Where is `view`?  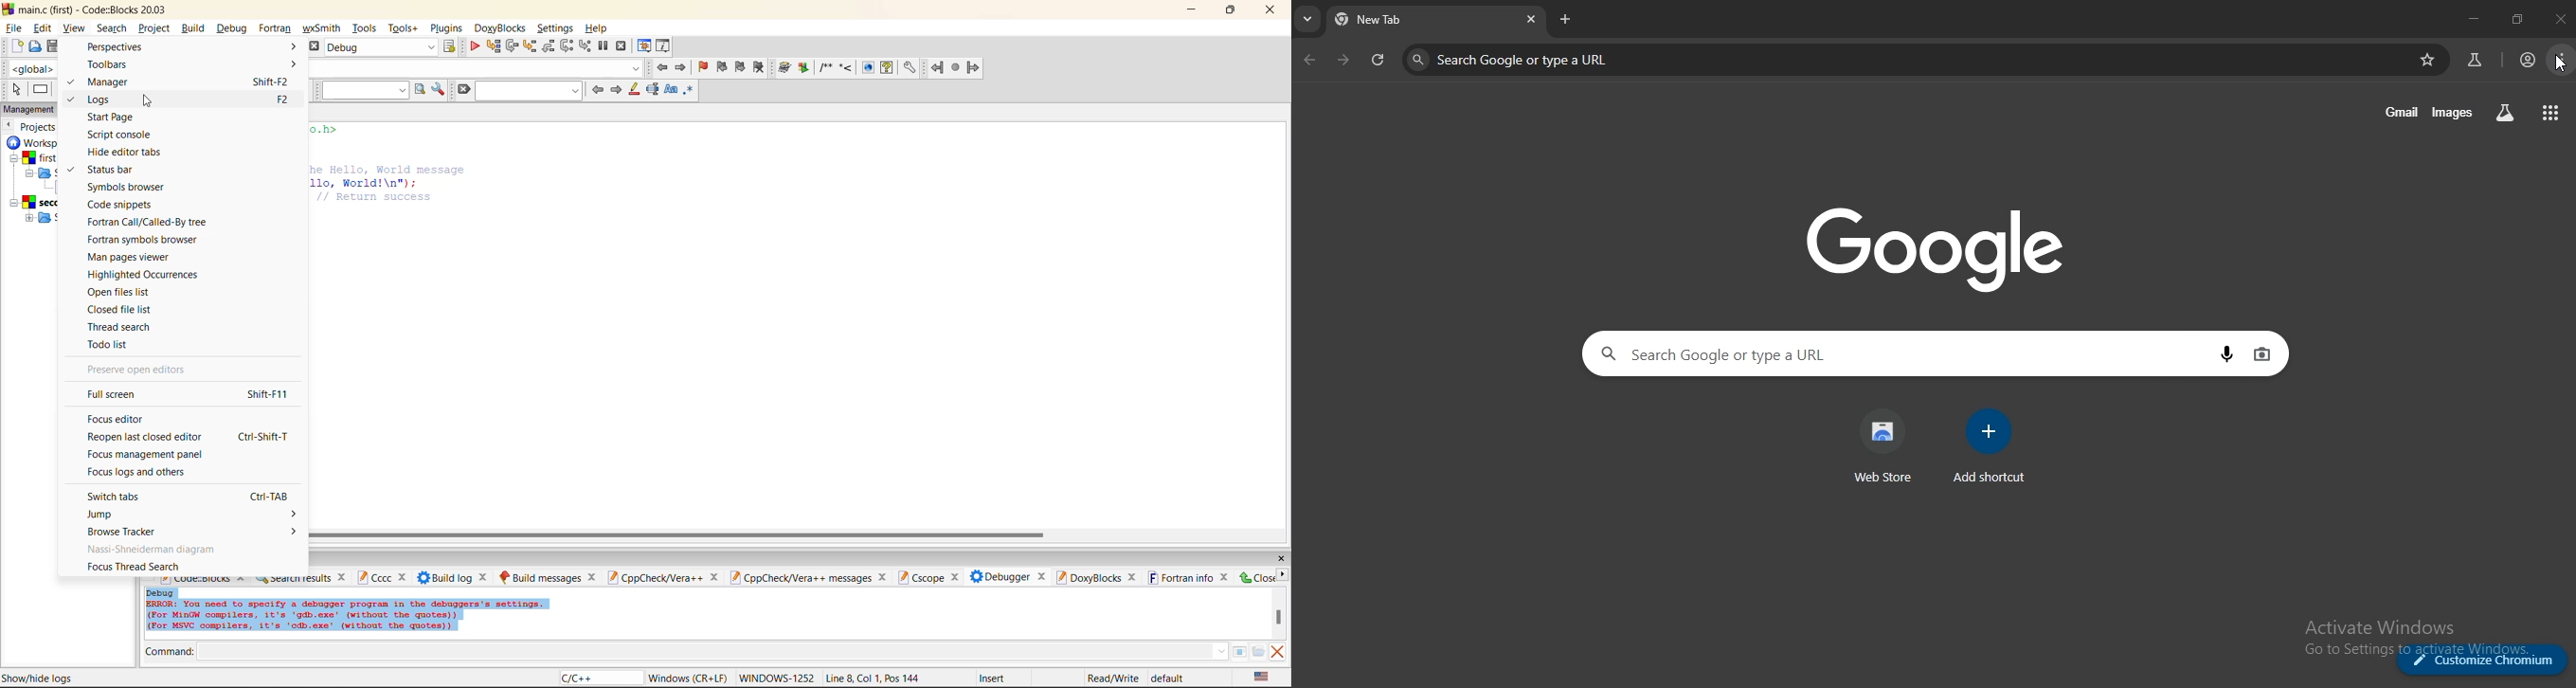 view is located at coordinates (75, 26).